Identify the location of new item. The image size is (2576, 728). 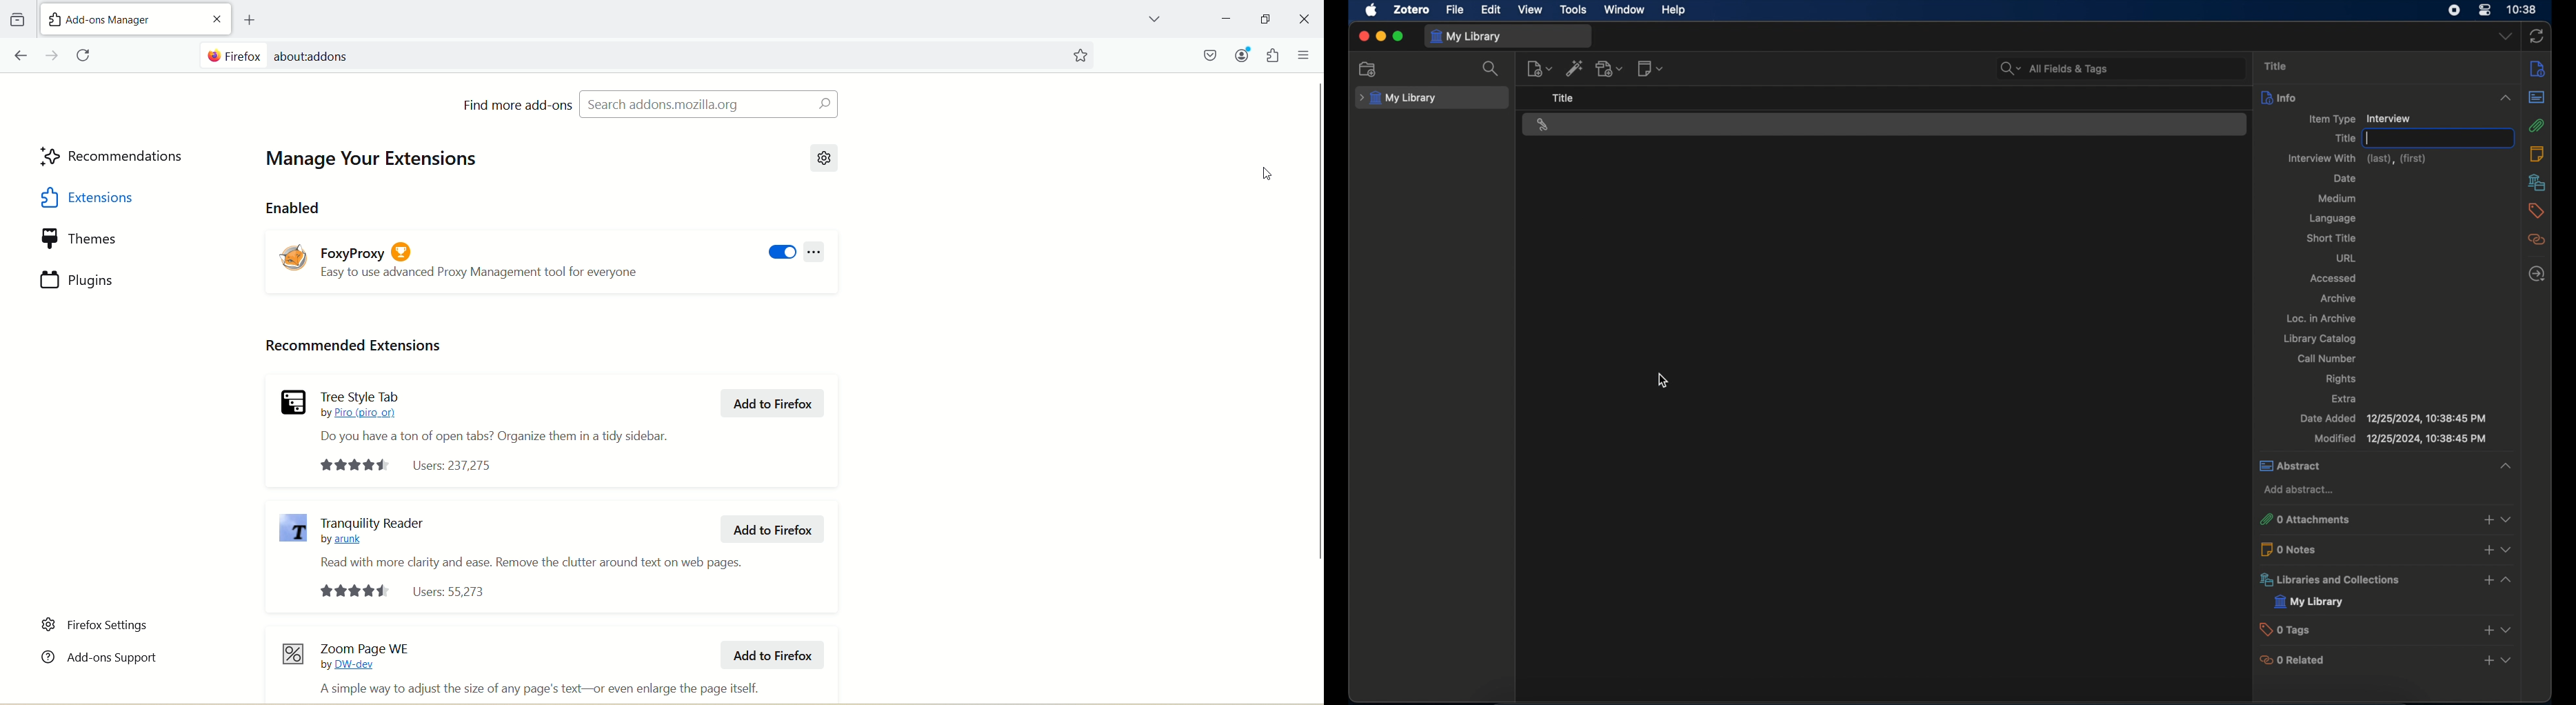
(1540, 69).